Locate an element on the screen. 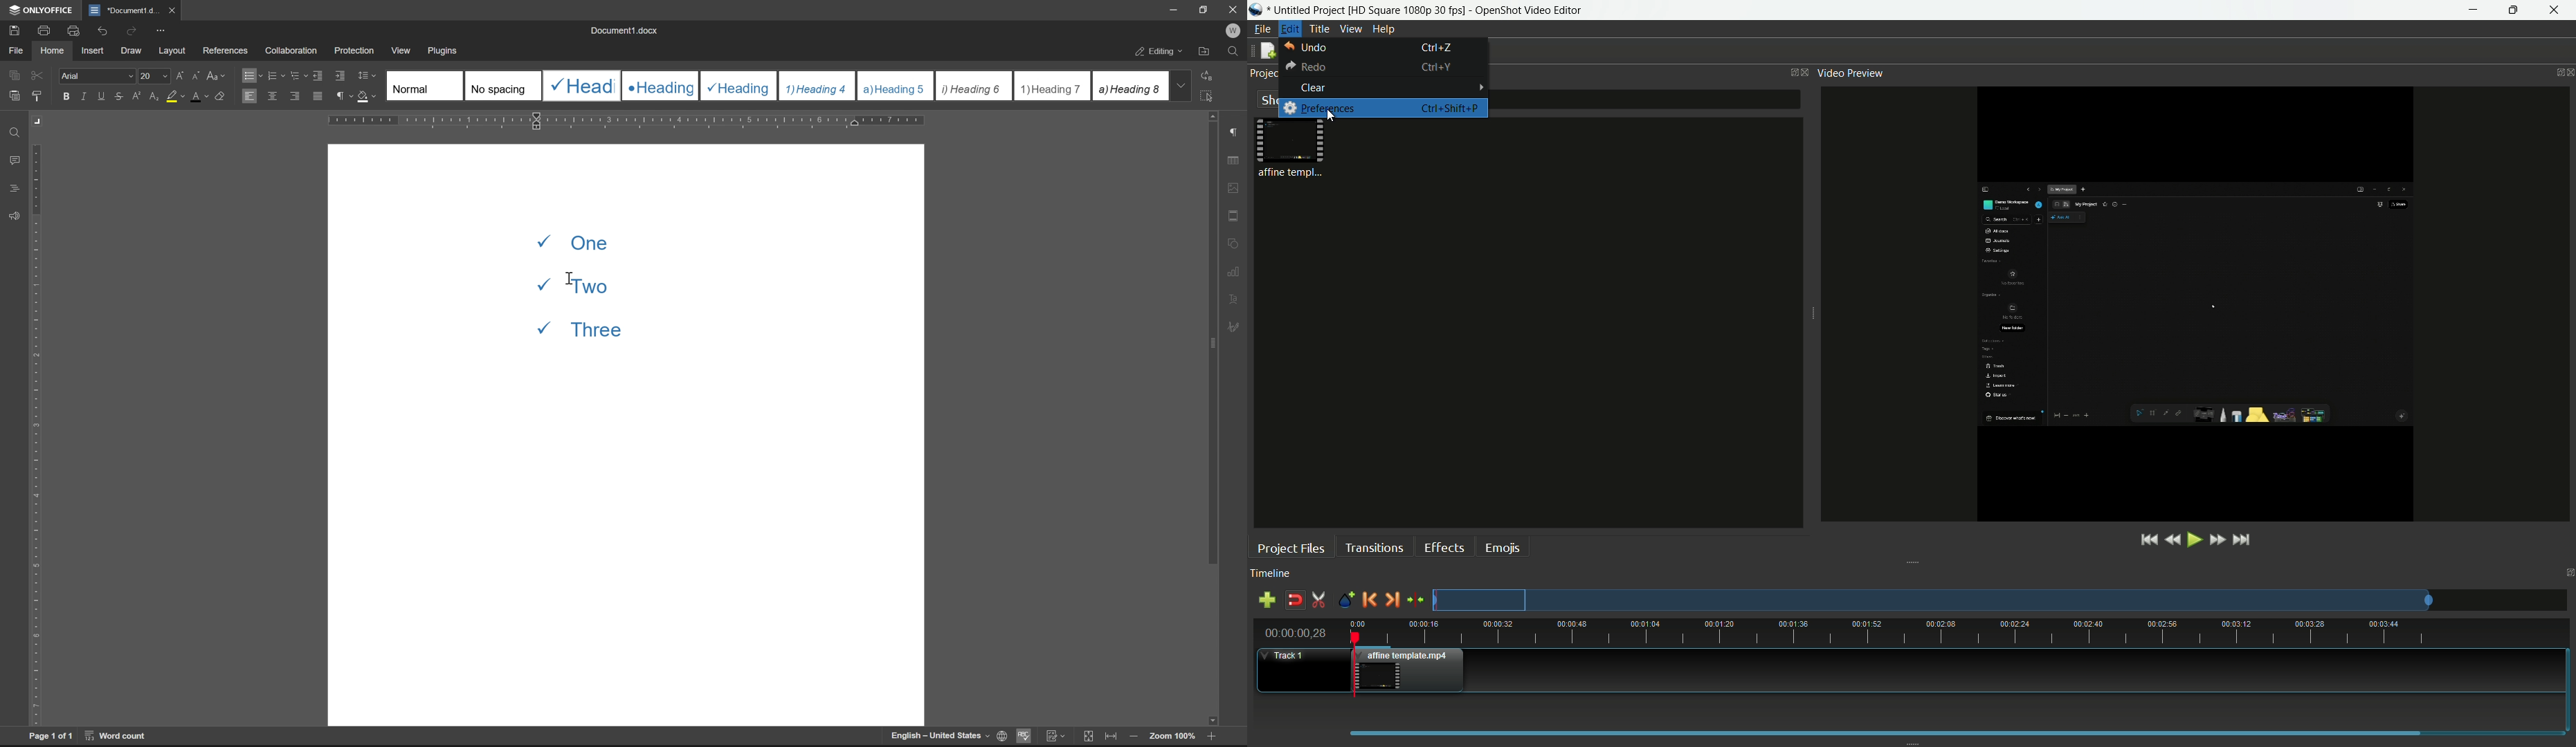  Heading 8 is located at coordinates (1129, 85).